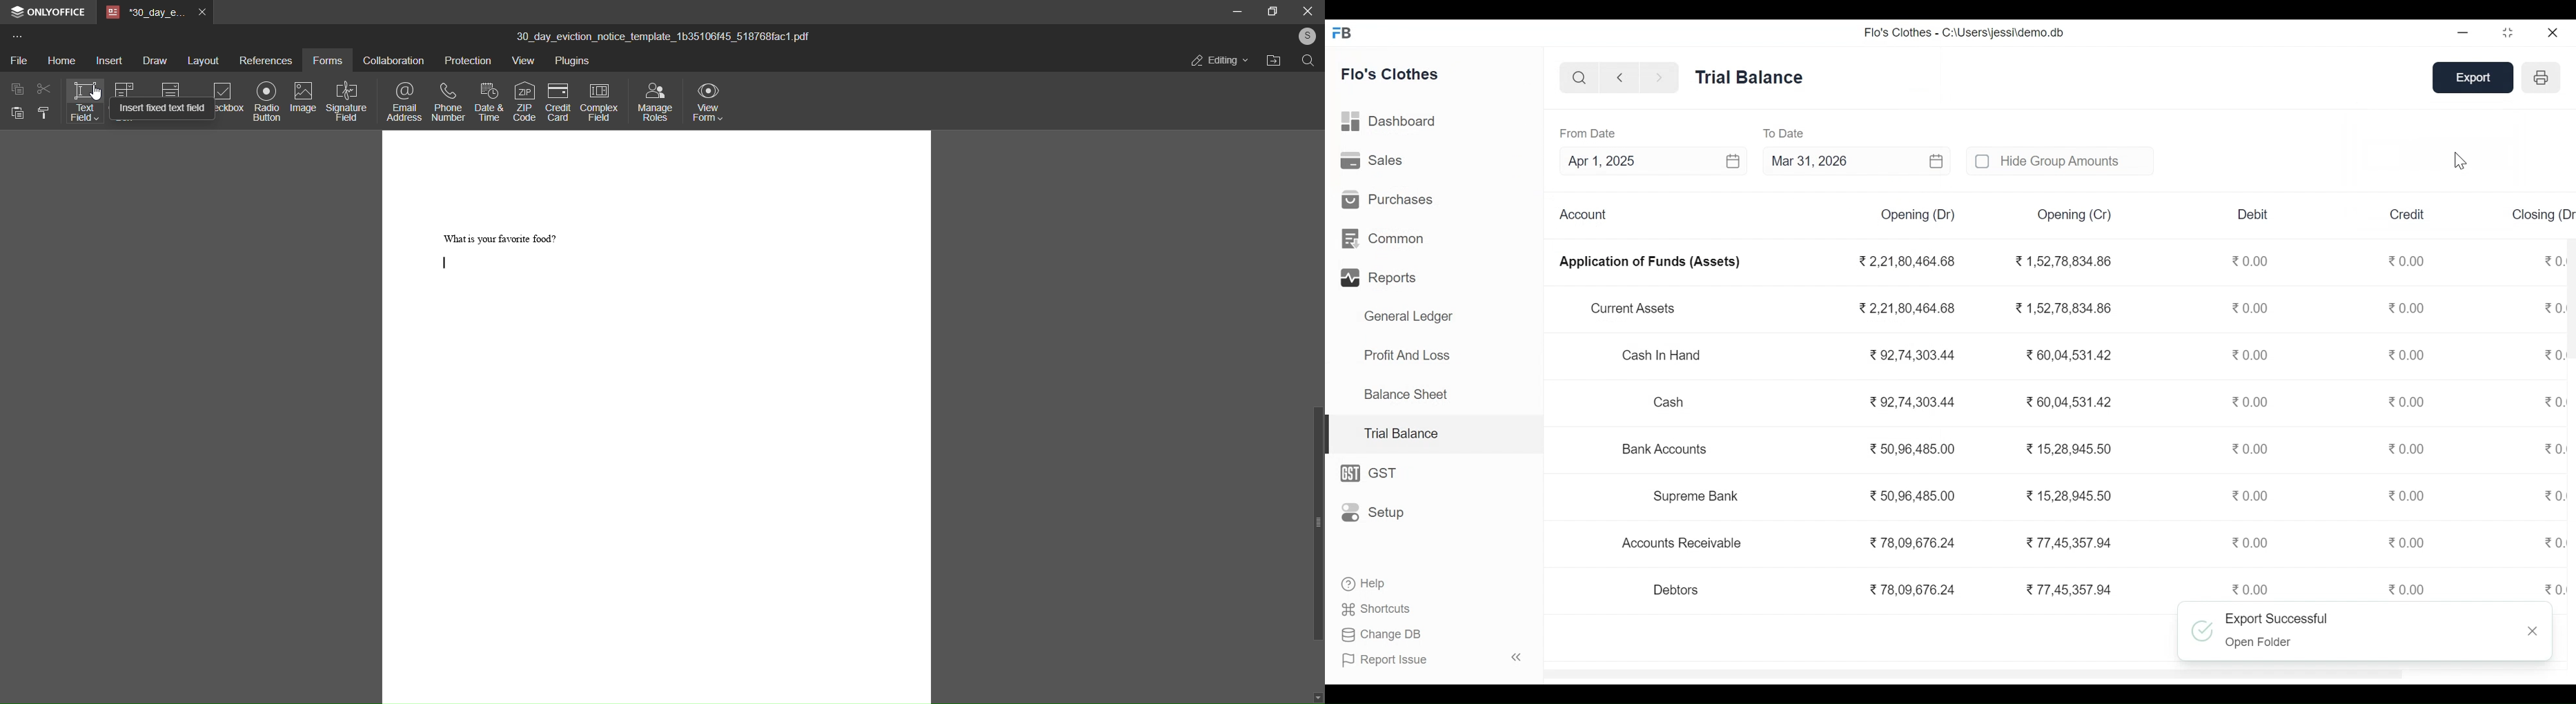 The height and width of the screenshot is (728, 2576). I want to click on Cash, so click(1670, 402).